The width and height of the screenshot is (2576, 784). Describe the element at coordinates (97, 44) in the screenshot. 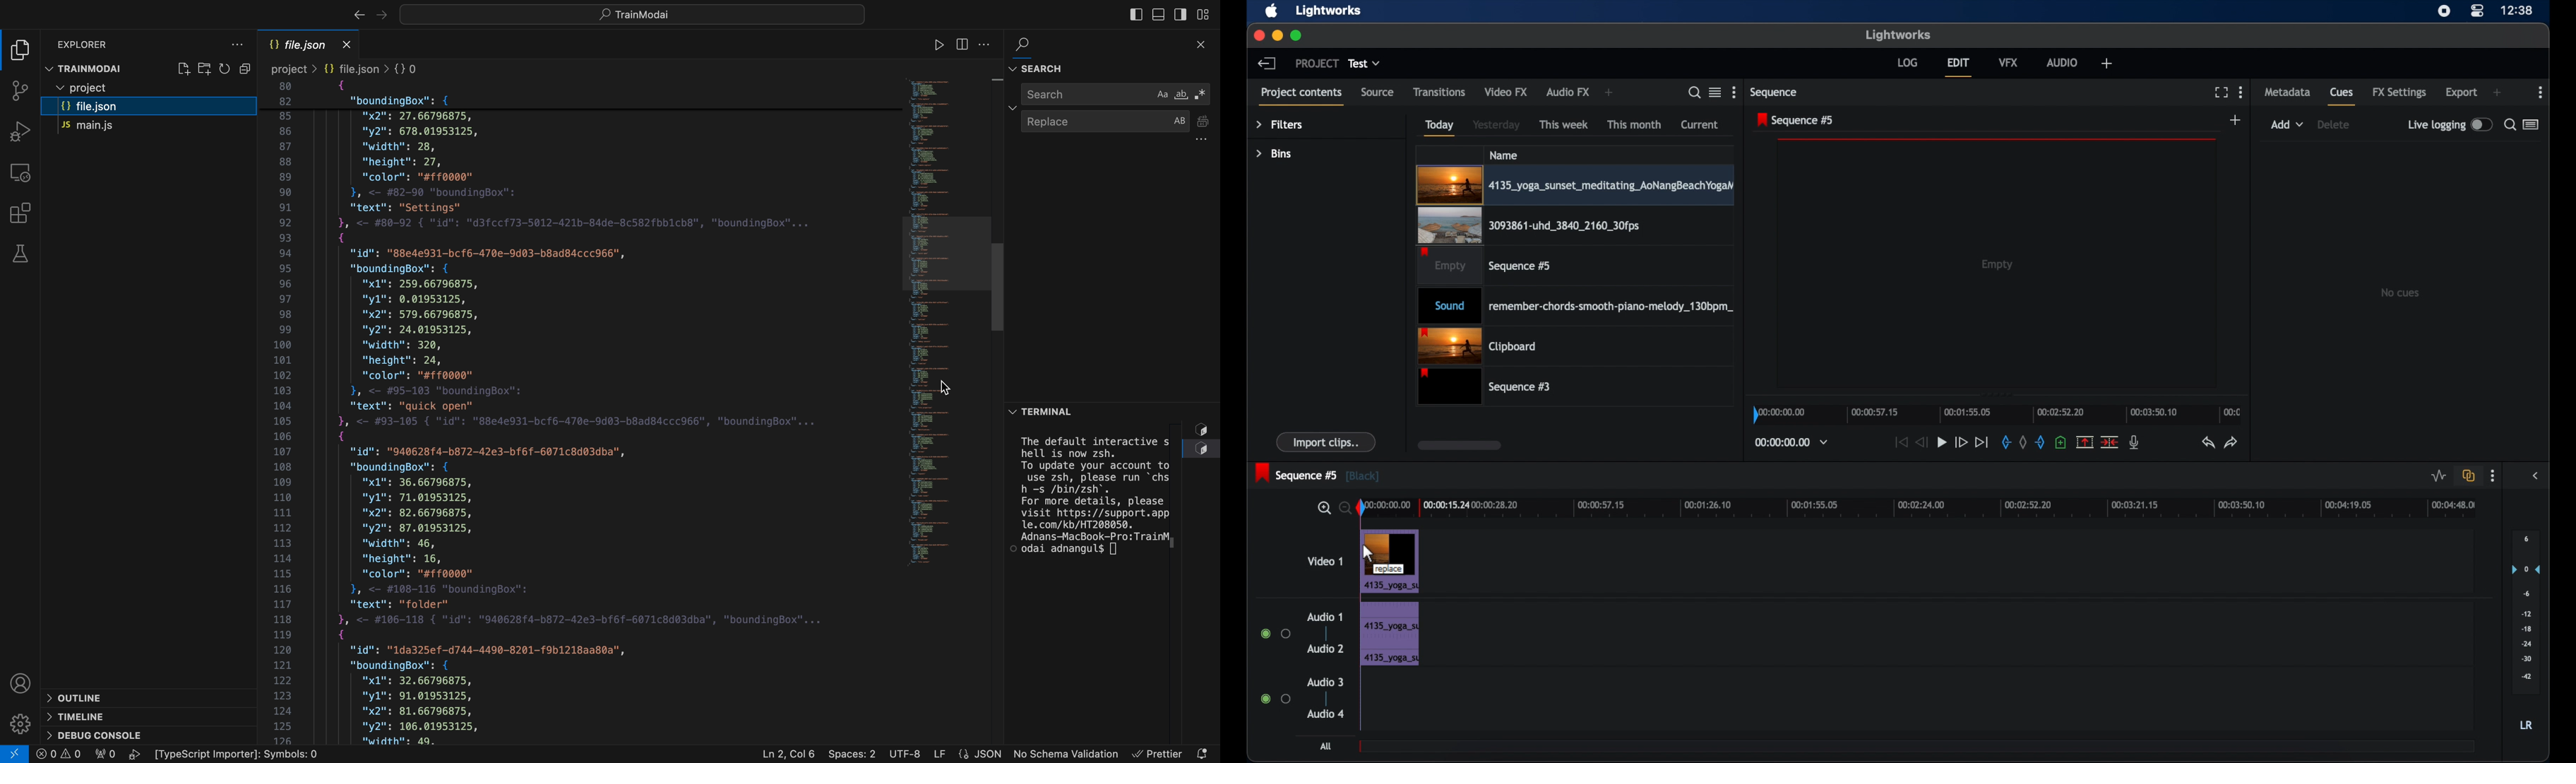

I see `explorer` at that location.